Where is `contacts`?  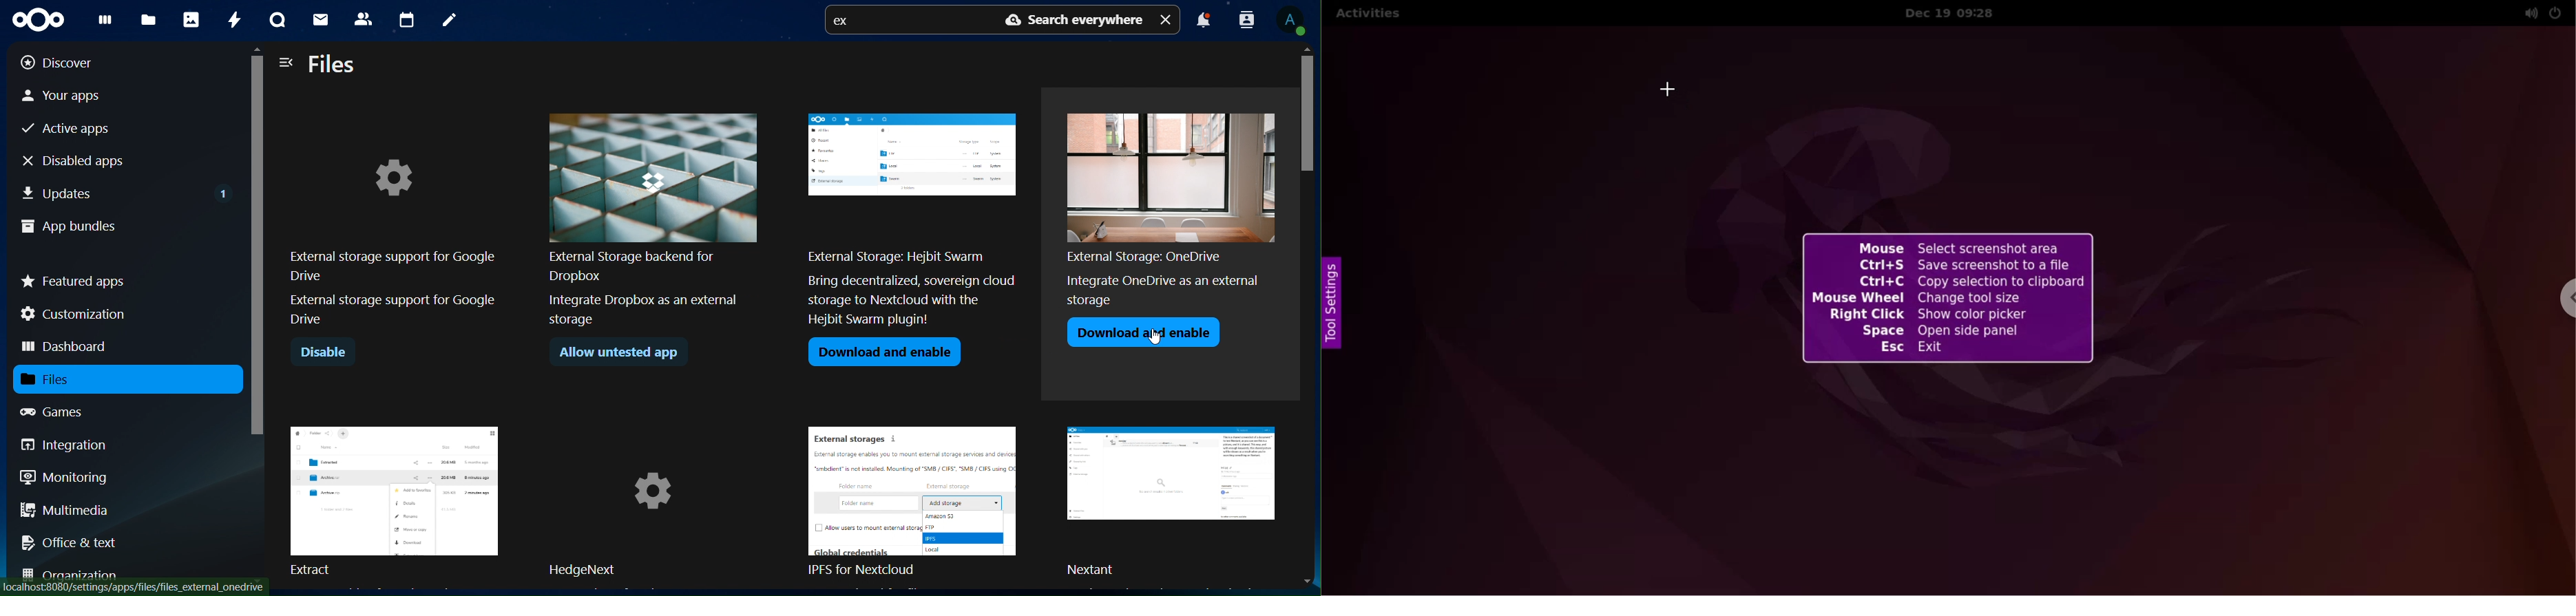
contacts is located at coordinates (363, 18).